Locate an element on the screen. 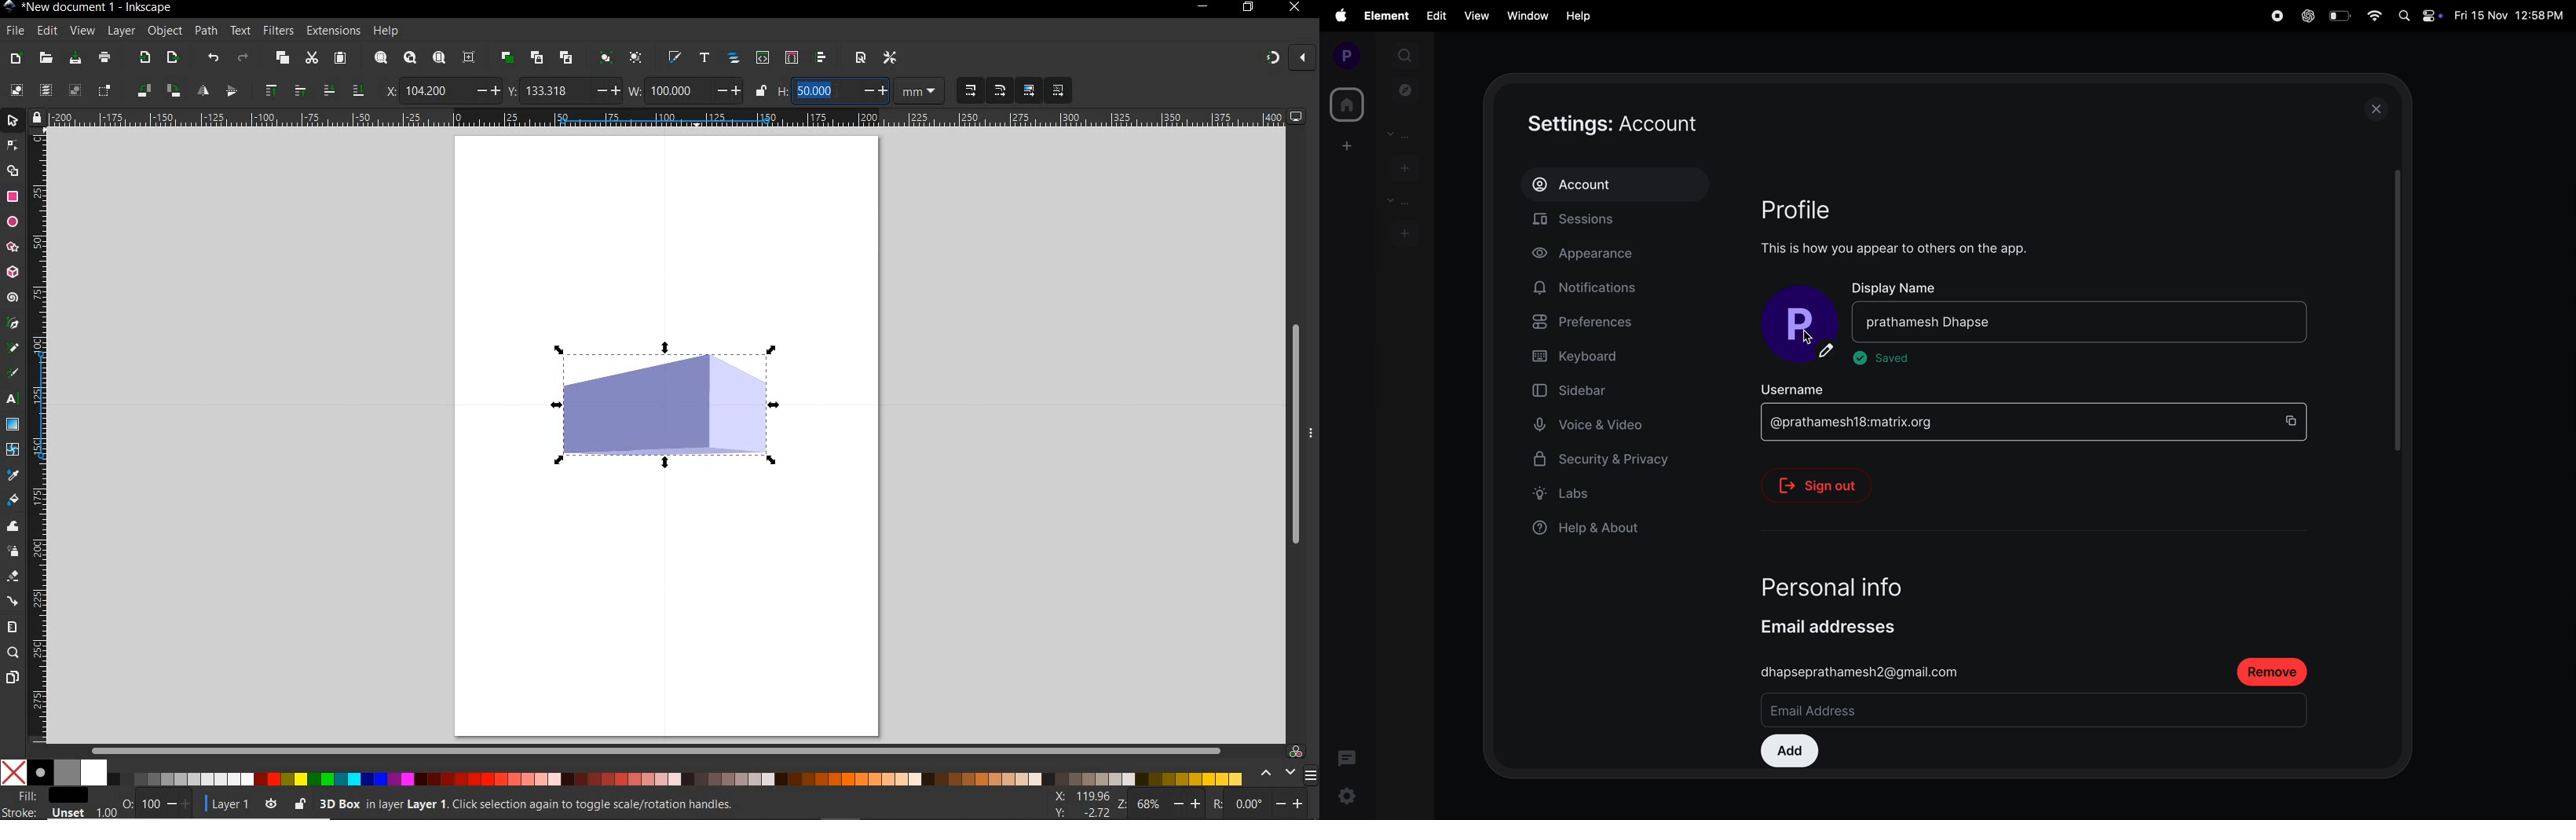  open document properties is located at coordinates (860, 59).